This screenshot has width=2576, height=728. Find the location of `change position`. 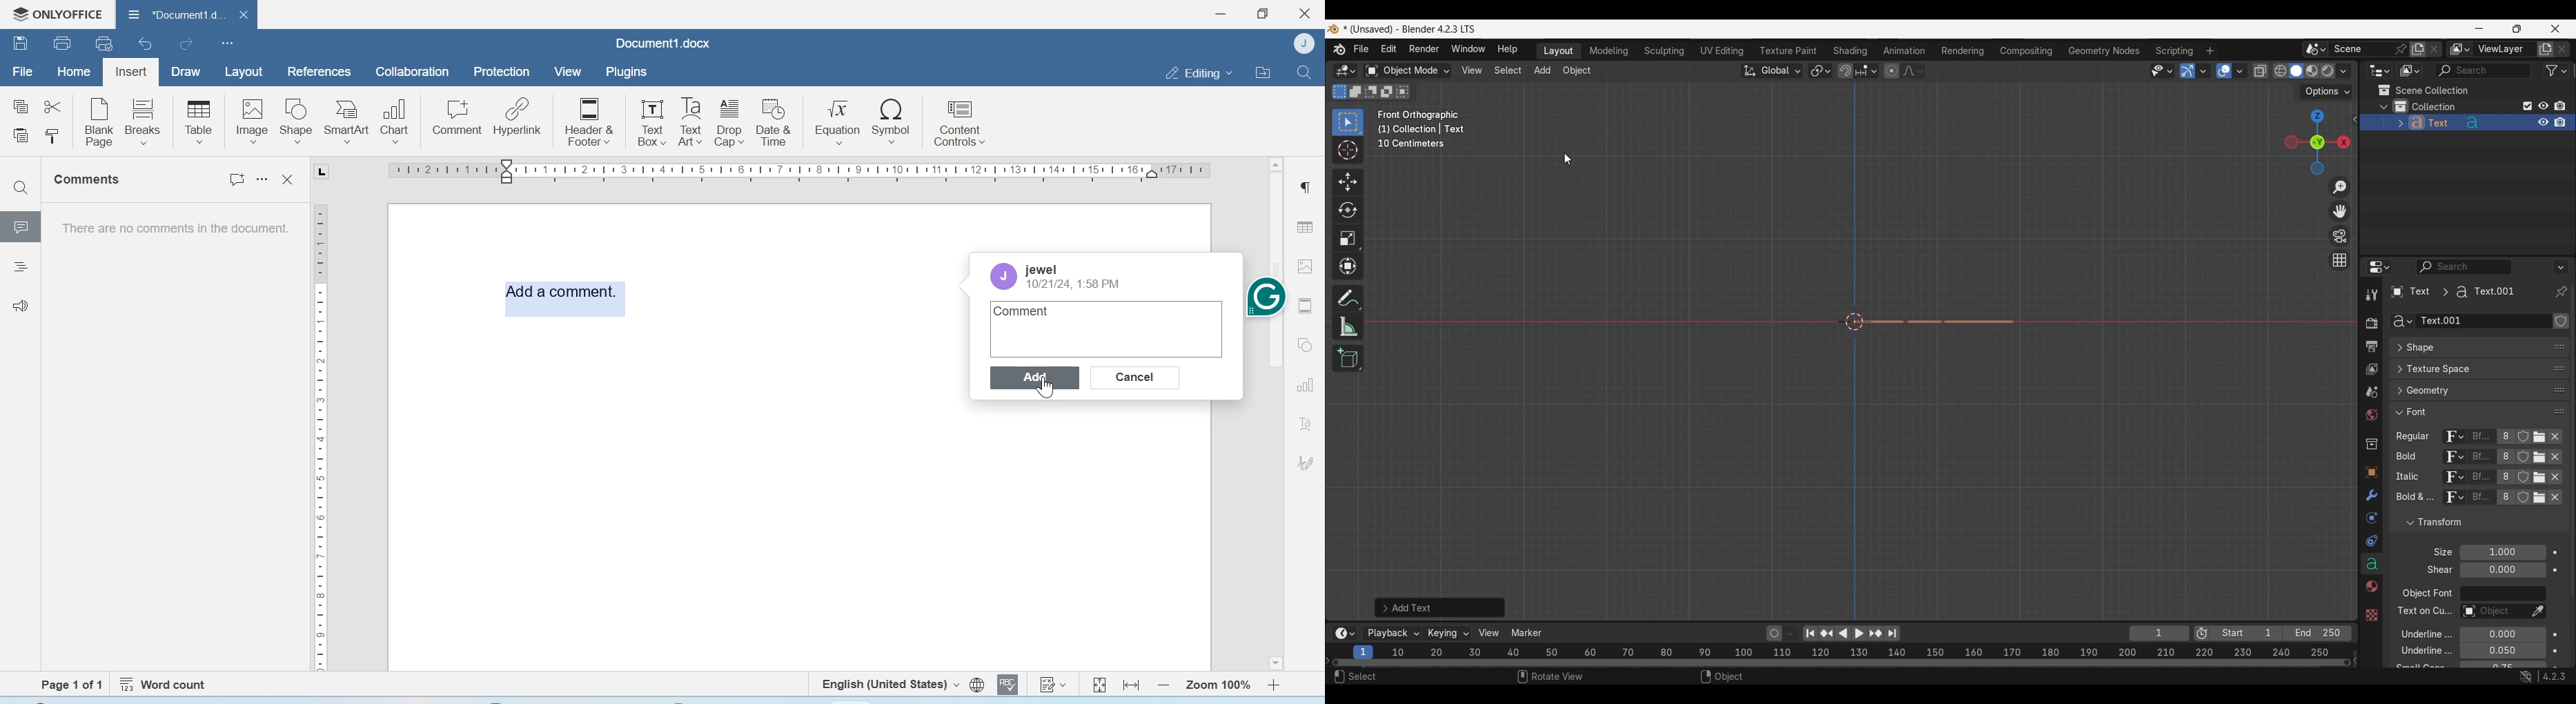

change position is located at coordinates (2557, 391).